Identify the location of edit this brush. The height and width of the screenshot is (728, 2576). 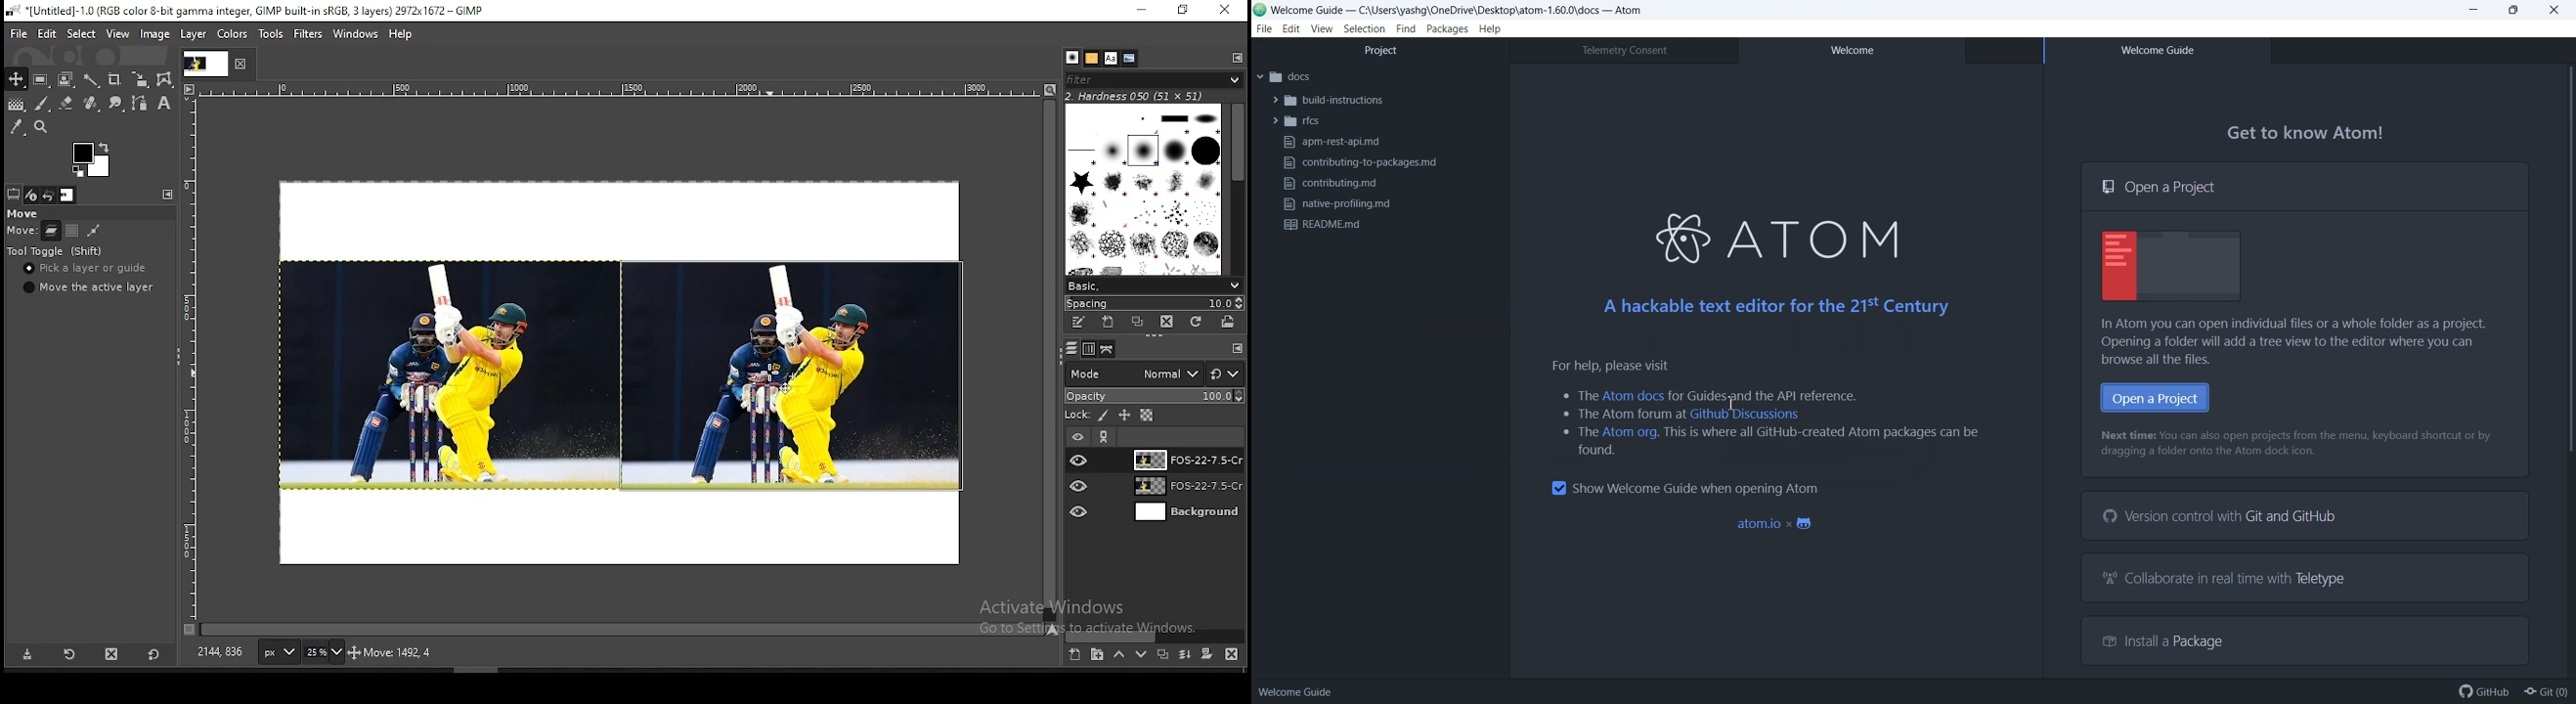
(1078, 322).